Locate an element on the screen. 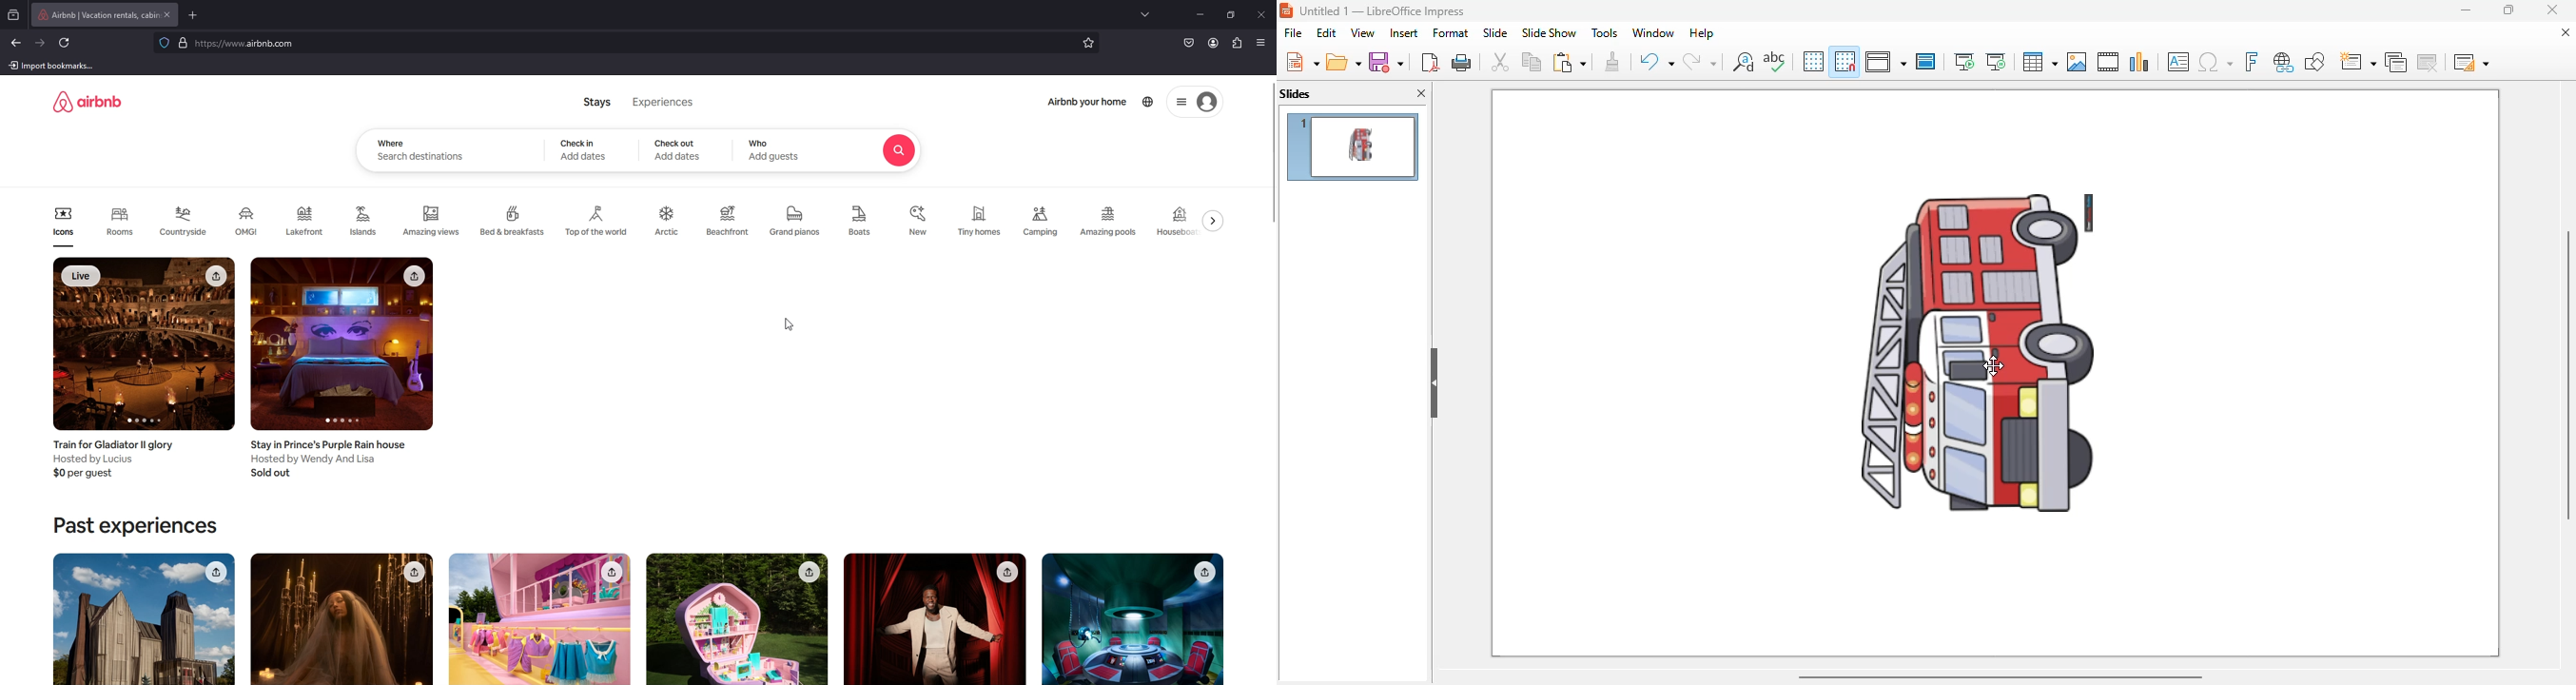  minimize is located at coordinates (1200, 15).